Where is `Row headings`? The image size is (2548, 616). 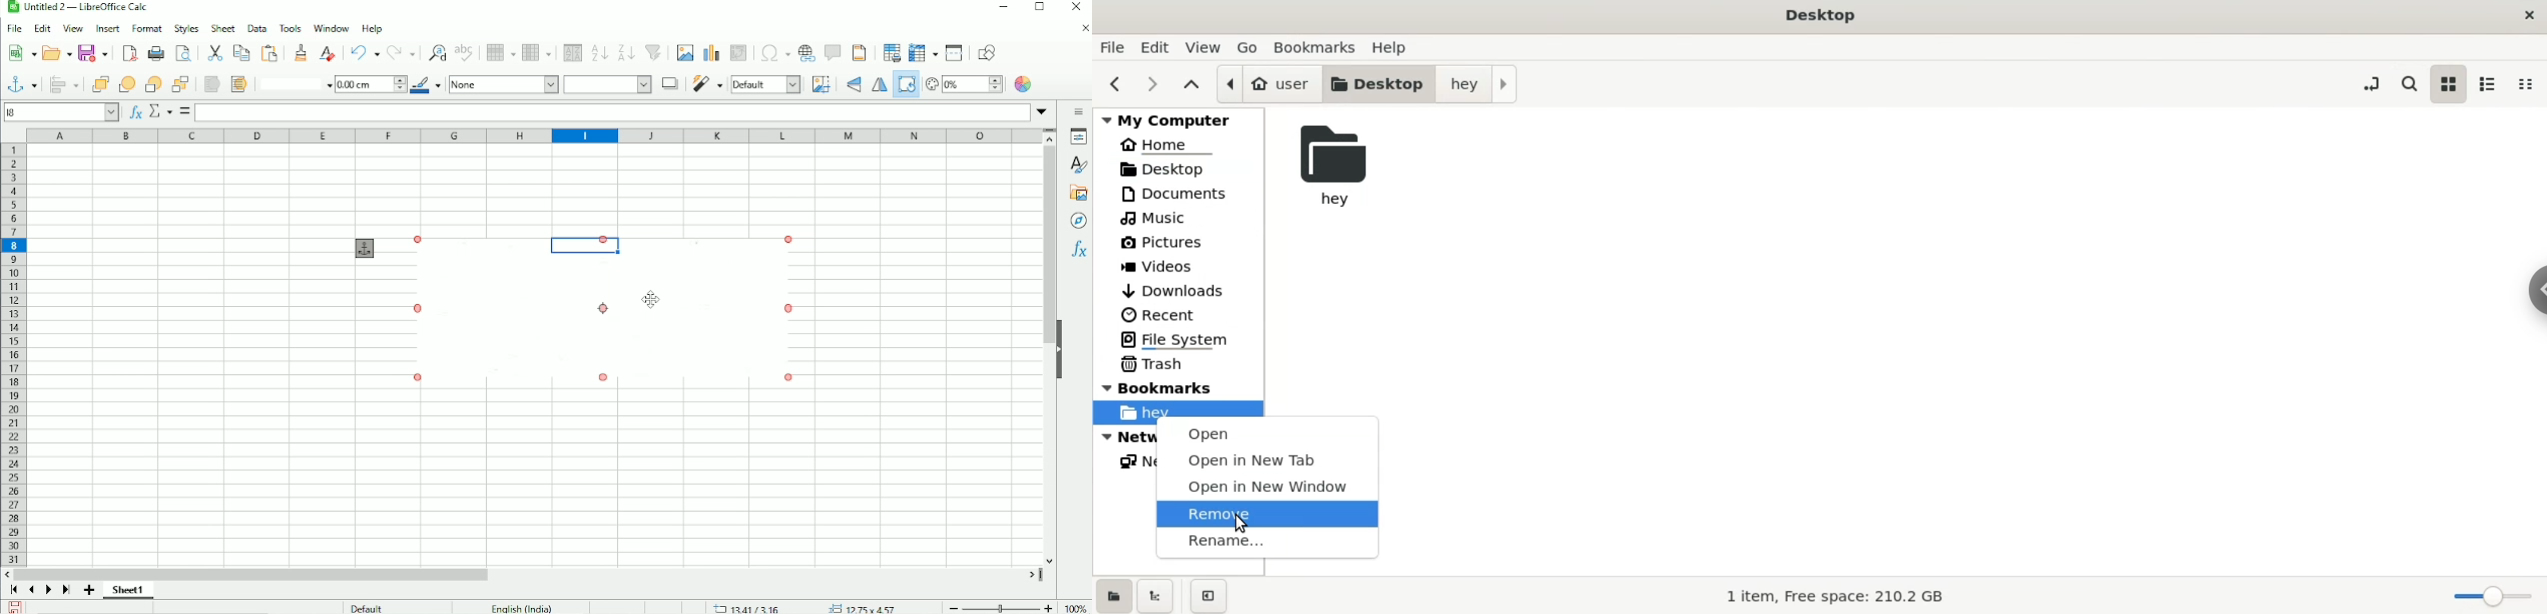 Row headings is located at coordinates (14, 354).